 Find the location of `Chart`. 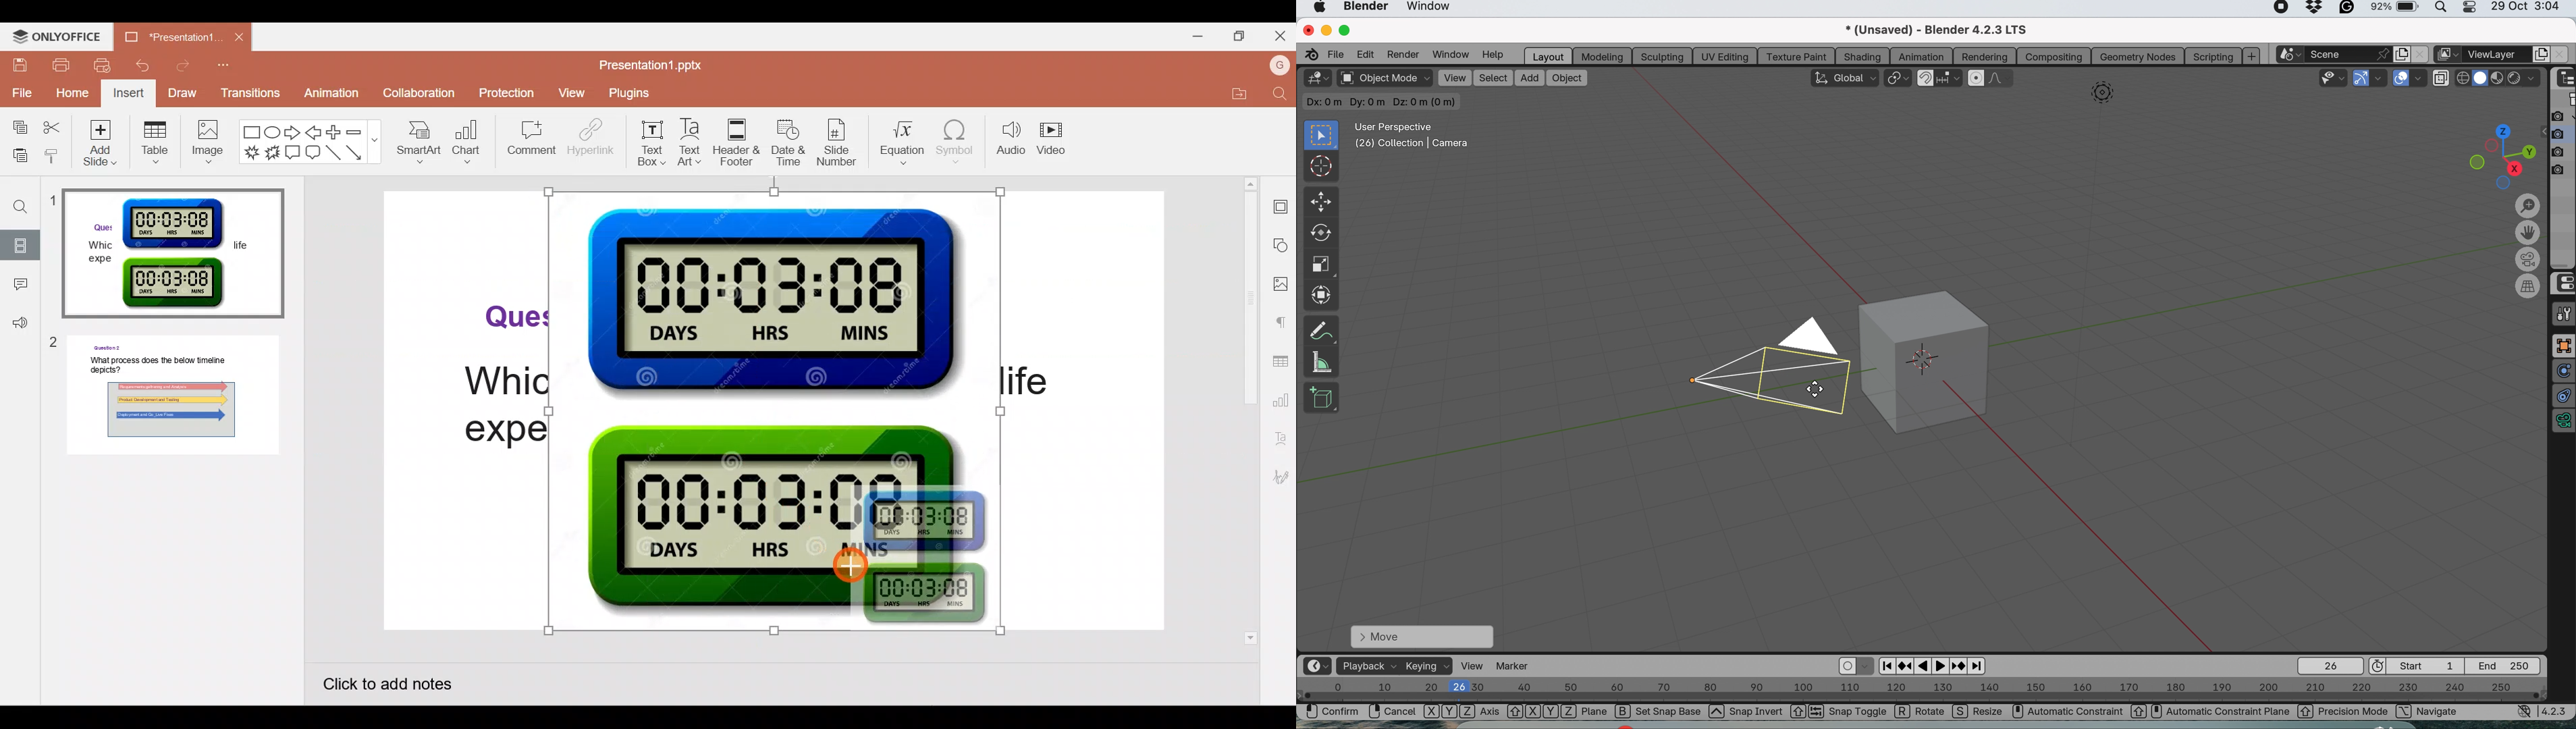

Chart is located at coordinates (468, 144).